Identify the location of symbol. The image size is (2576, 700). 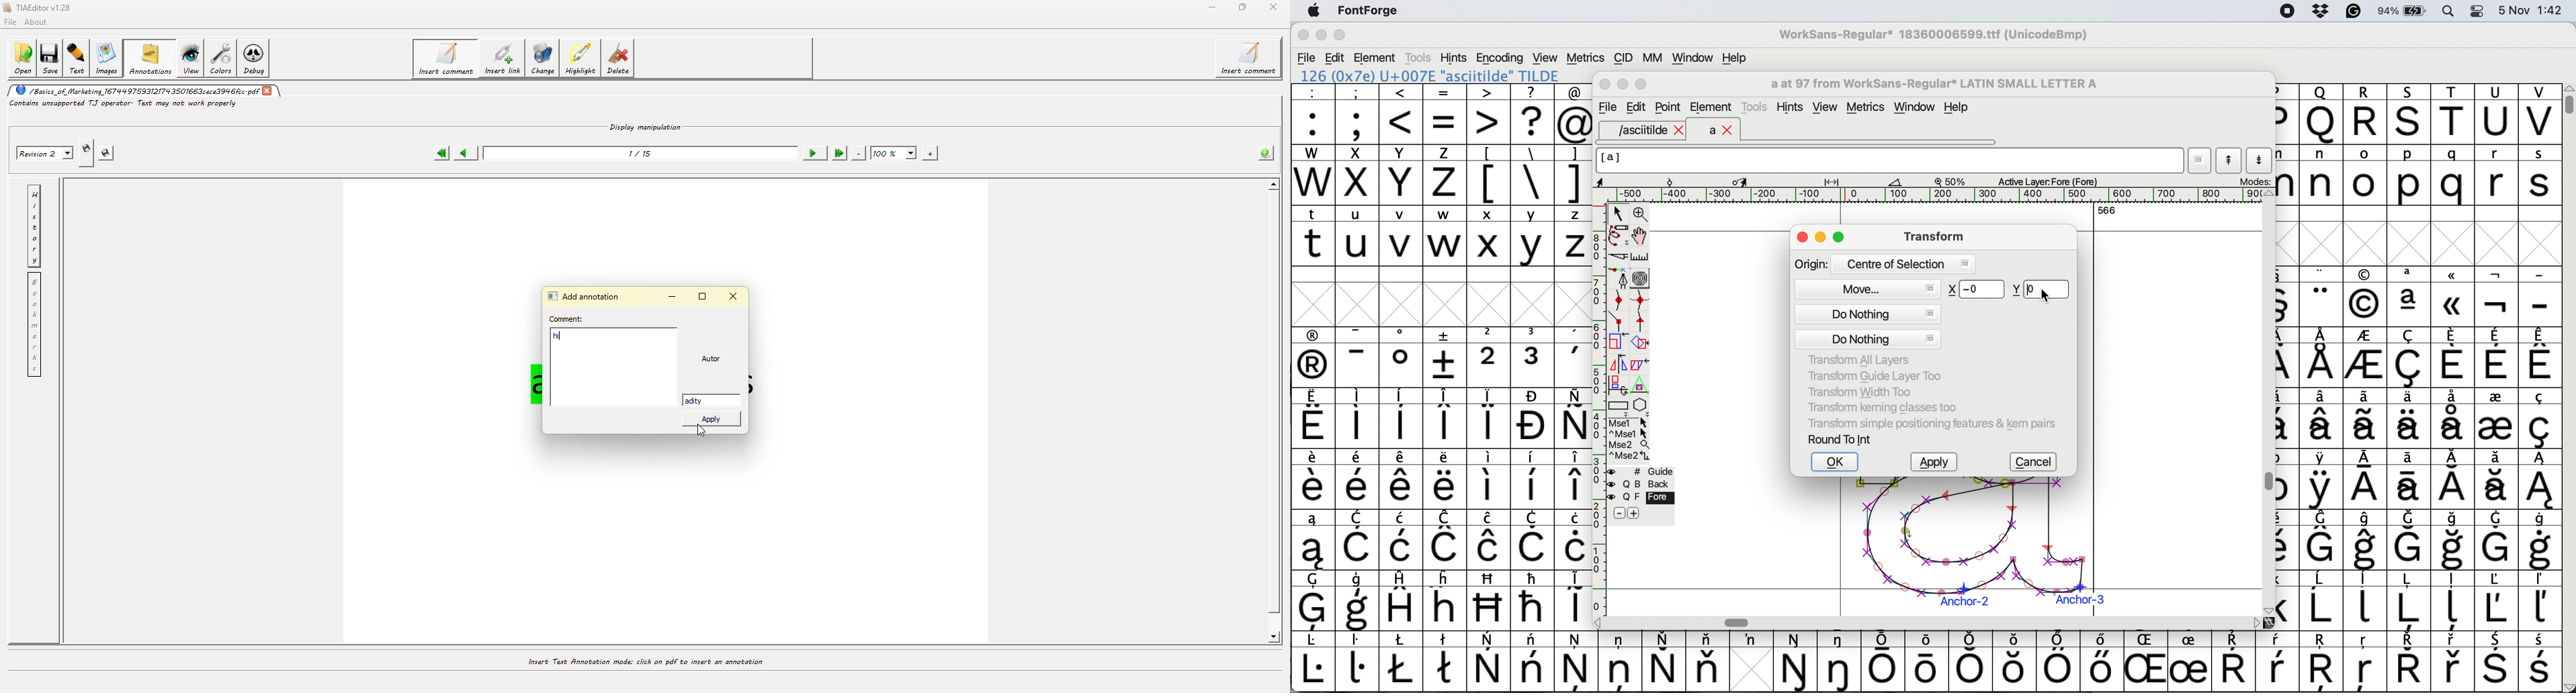
(1313, 662).